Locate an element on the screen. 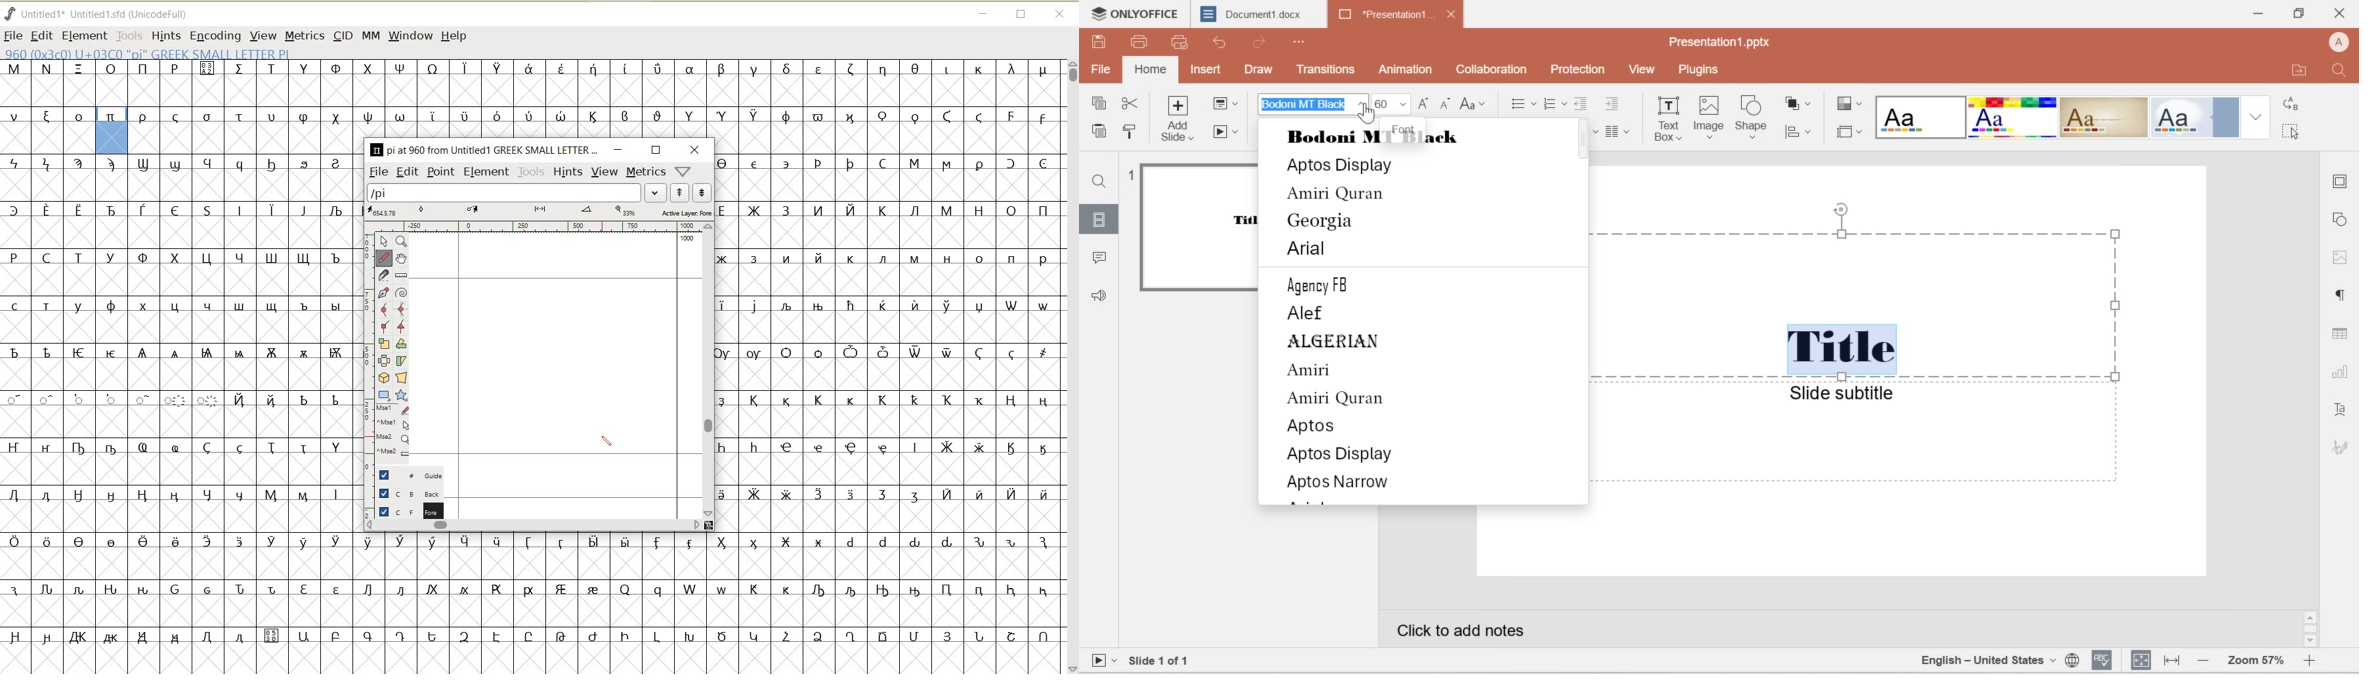 The height and width of the screenshot is (700, 2380). decrease font size is located at coordinates (1445, 104).